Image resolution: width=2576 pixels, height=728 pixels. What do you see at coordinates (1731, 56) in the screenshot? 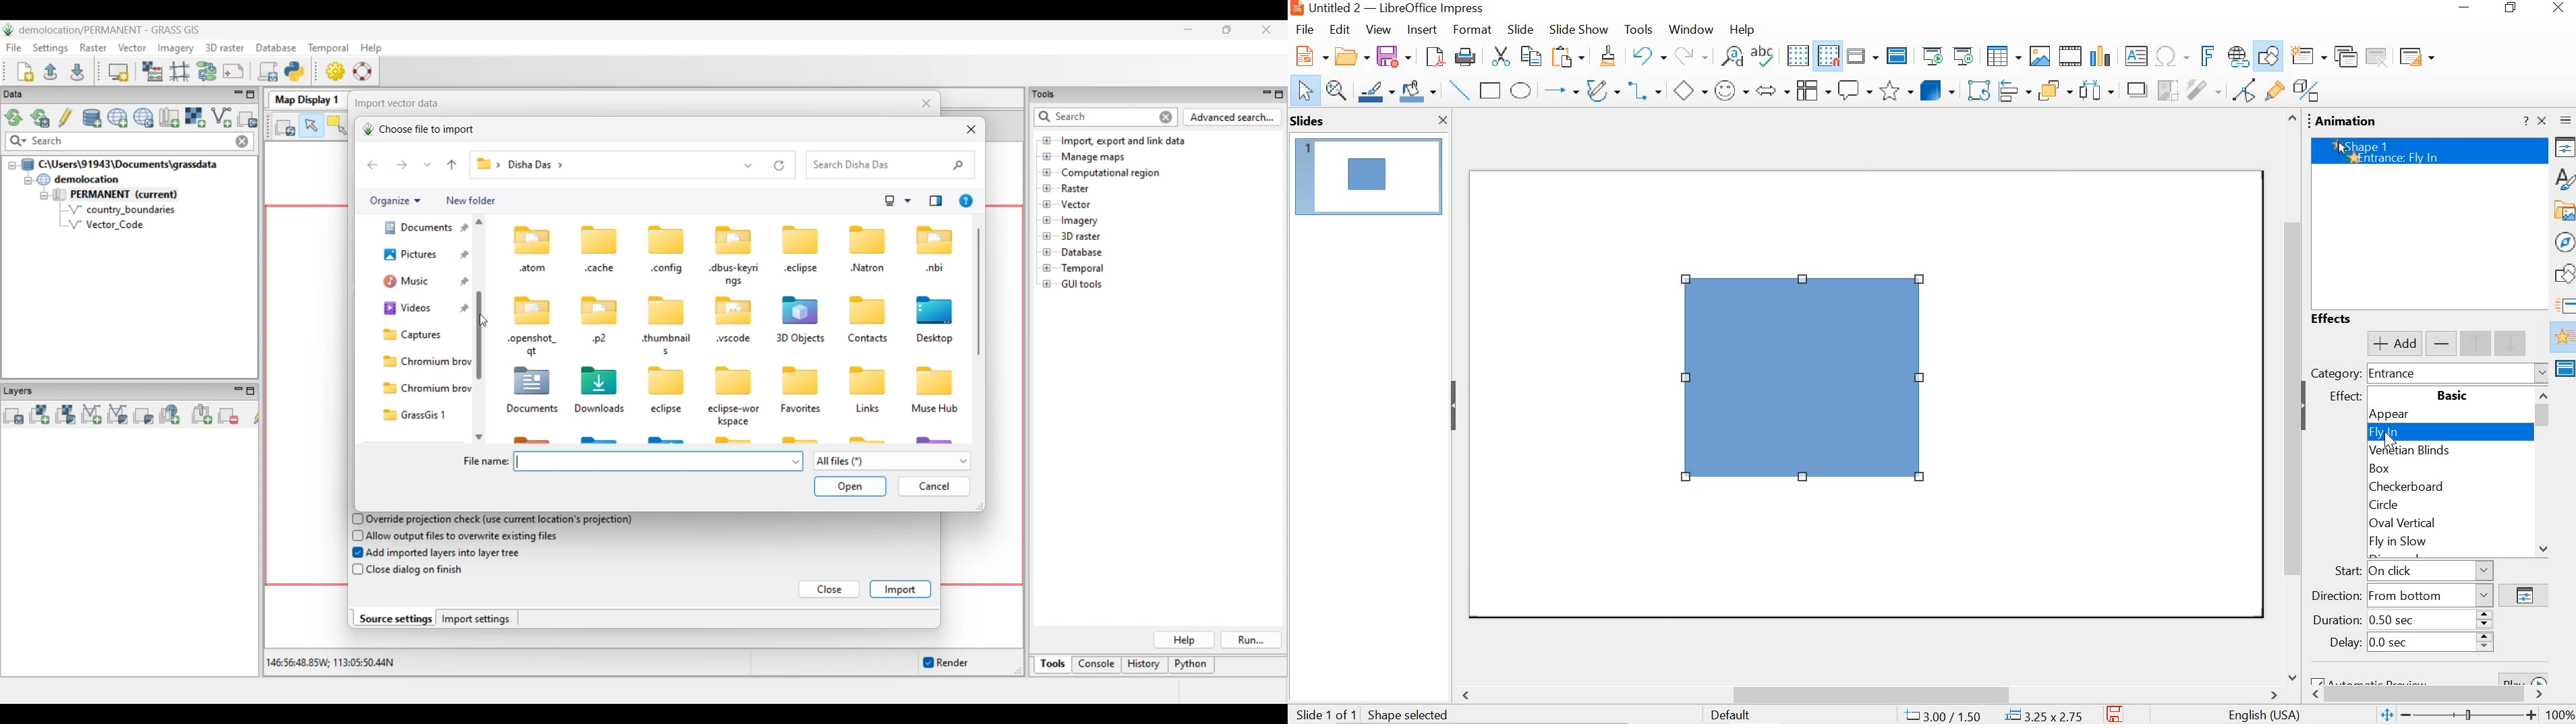
I see `find and replace` at bounding box center [1731, 56].